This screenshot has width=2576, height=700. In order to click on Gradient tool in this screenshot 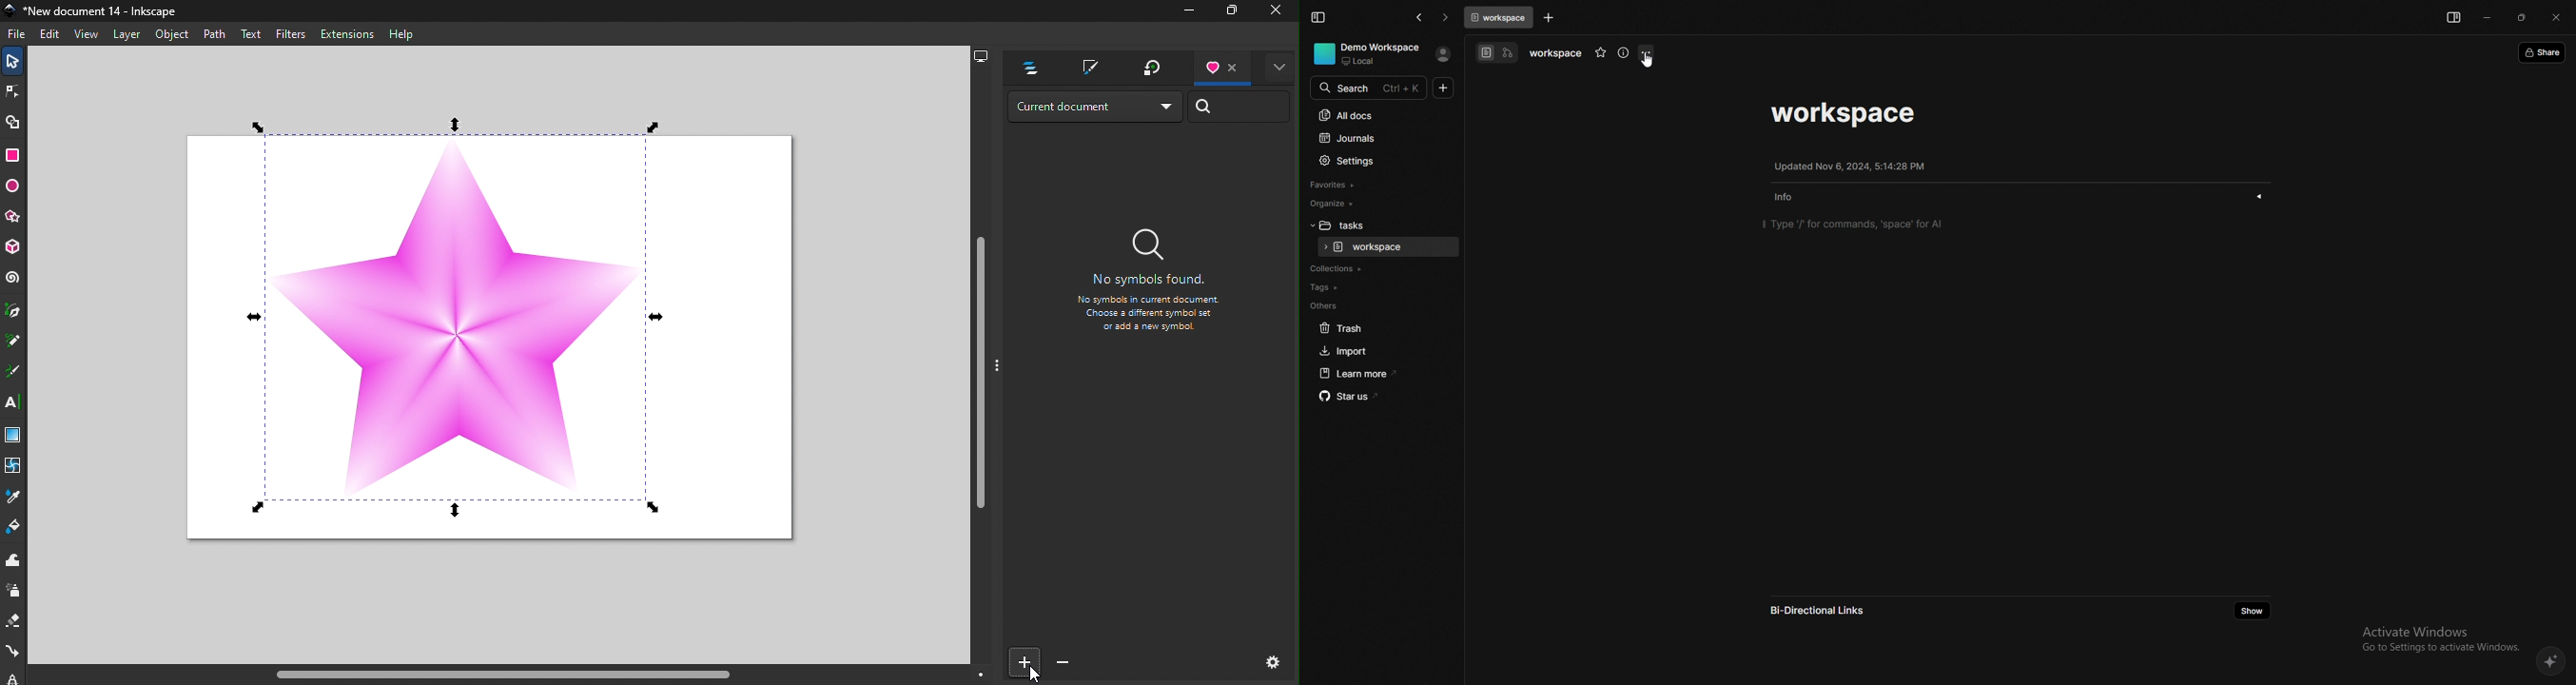, I will do `click(14, 436)`.